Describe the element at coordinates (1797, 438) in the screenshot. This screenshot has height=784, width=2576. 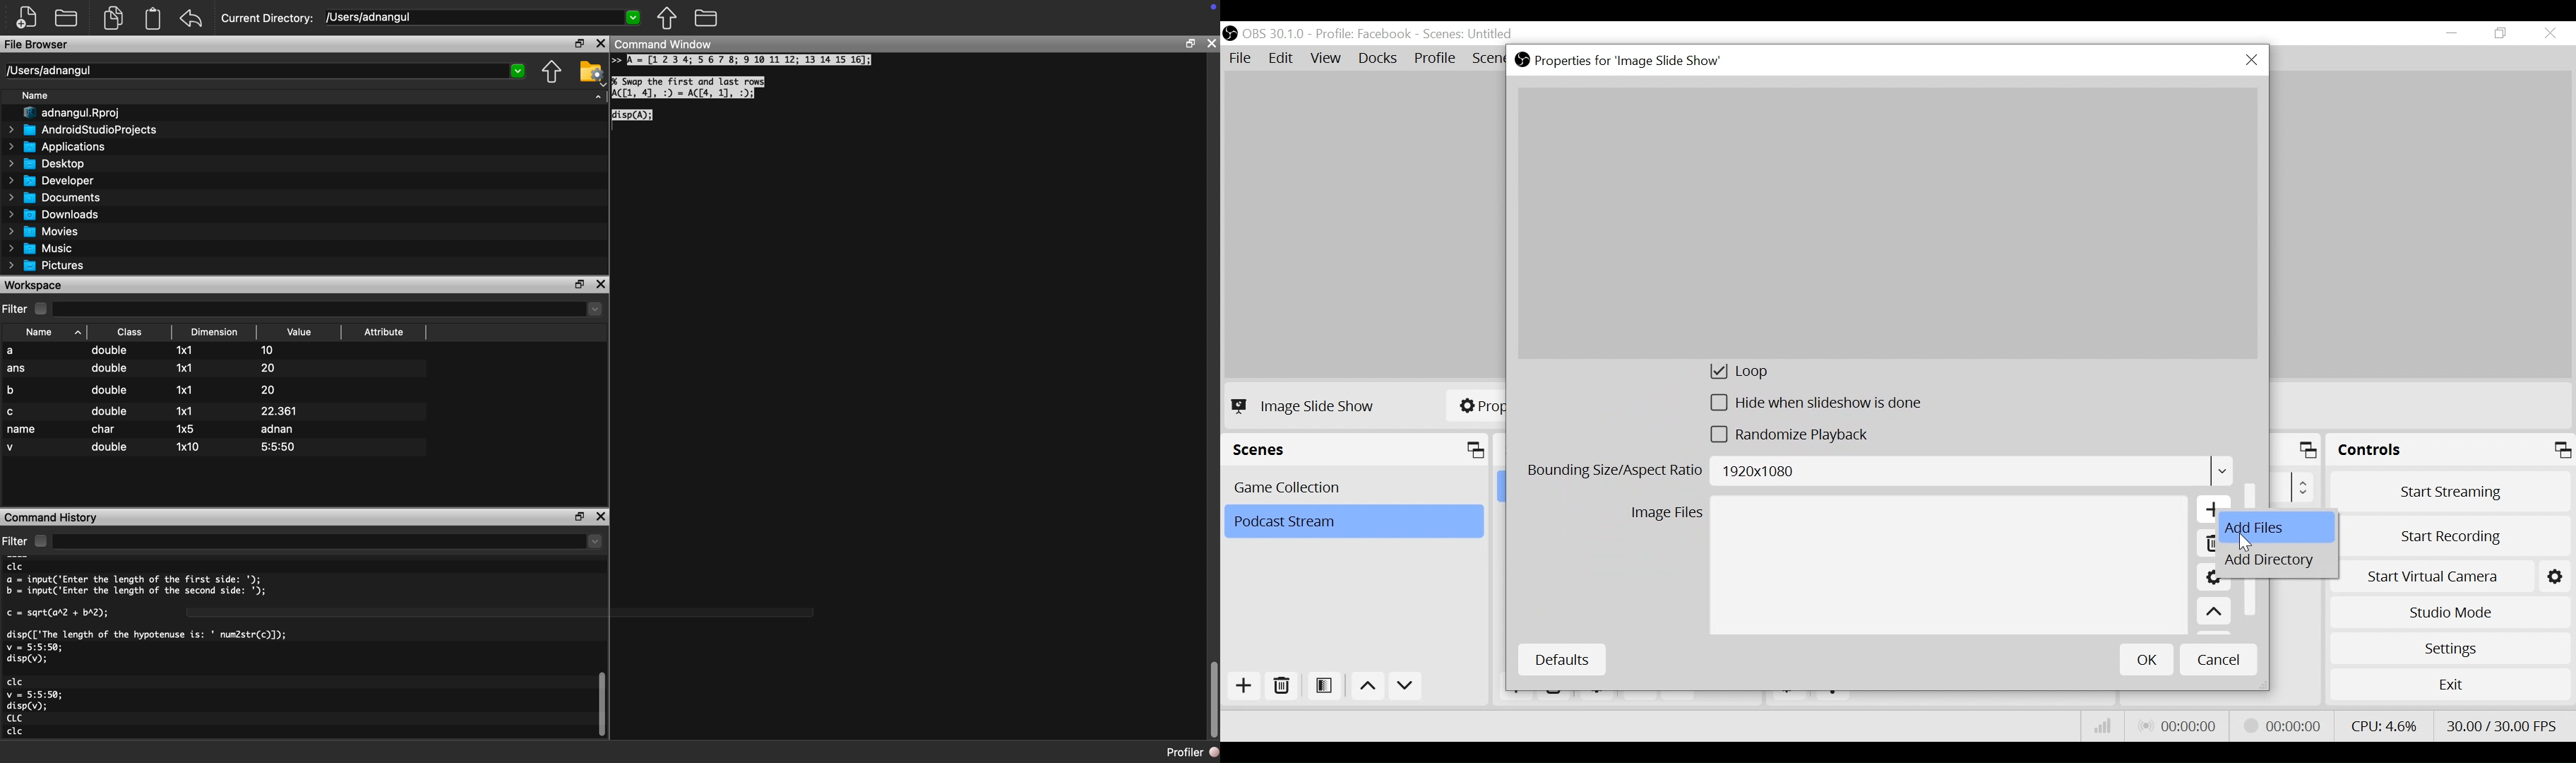
I see `(un)select randomize playback` at that location.